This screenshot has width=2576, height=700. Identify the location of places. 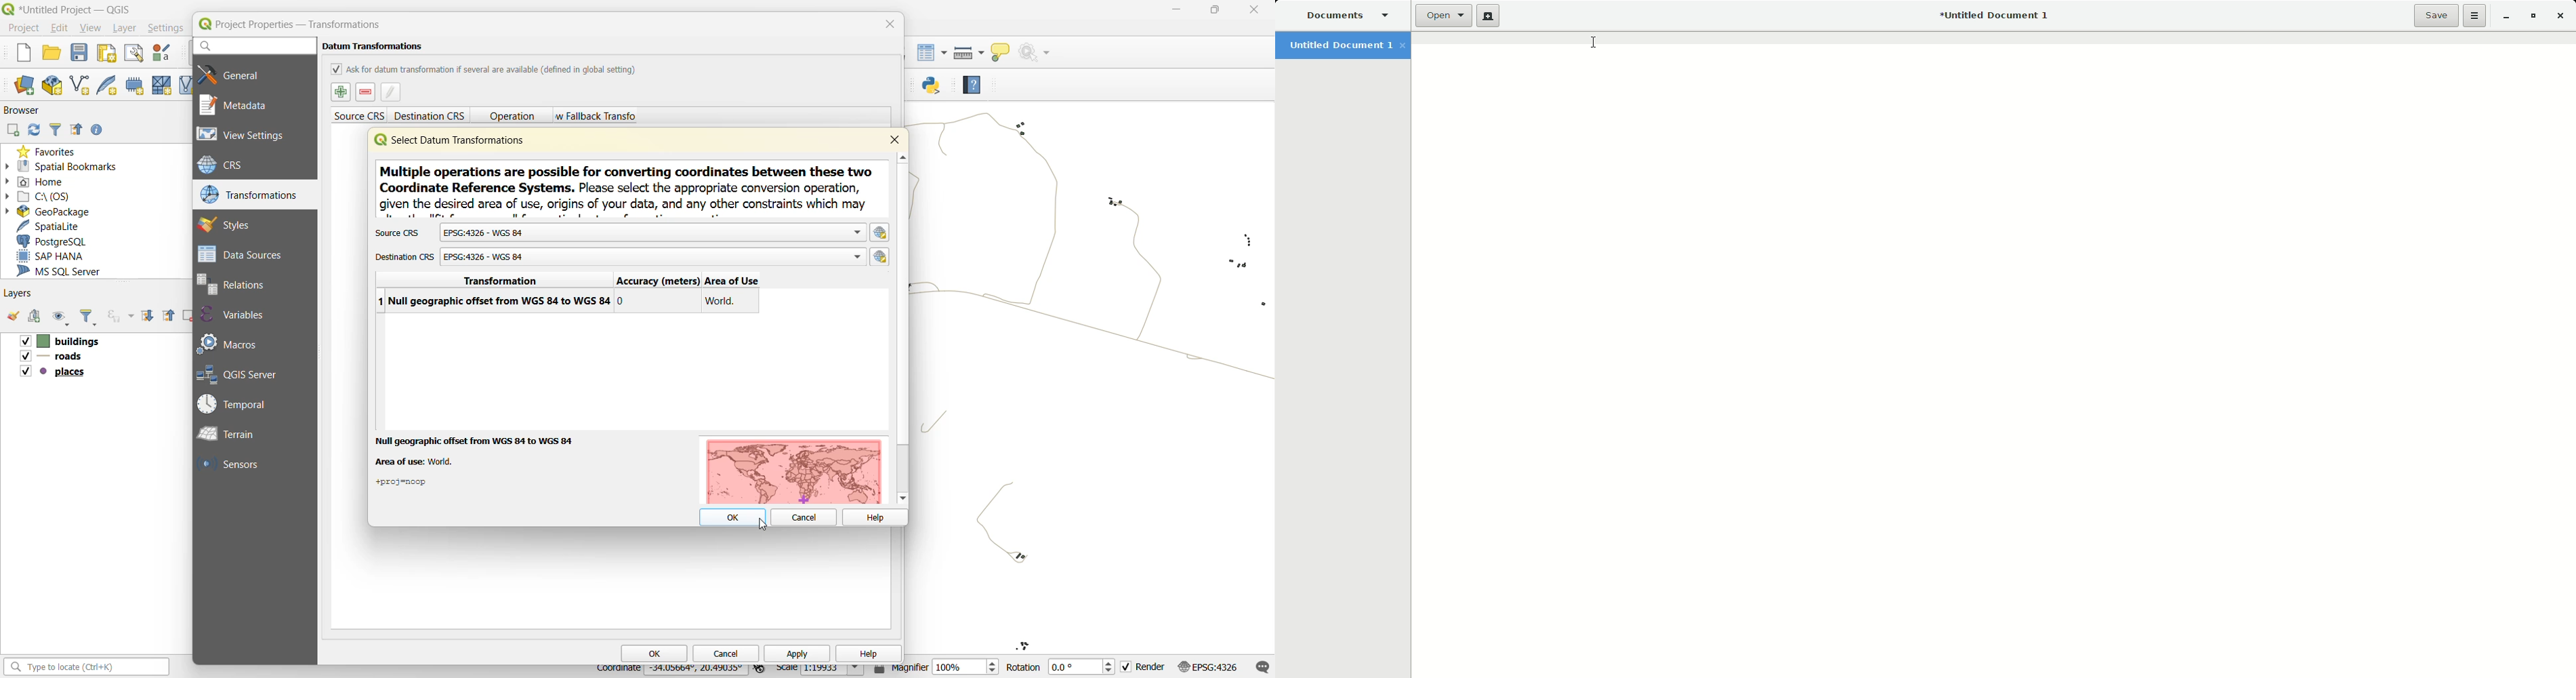
(54, 372).